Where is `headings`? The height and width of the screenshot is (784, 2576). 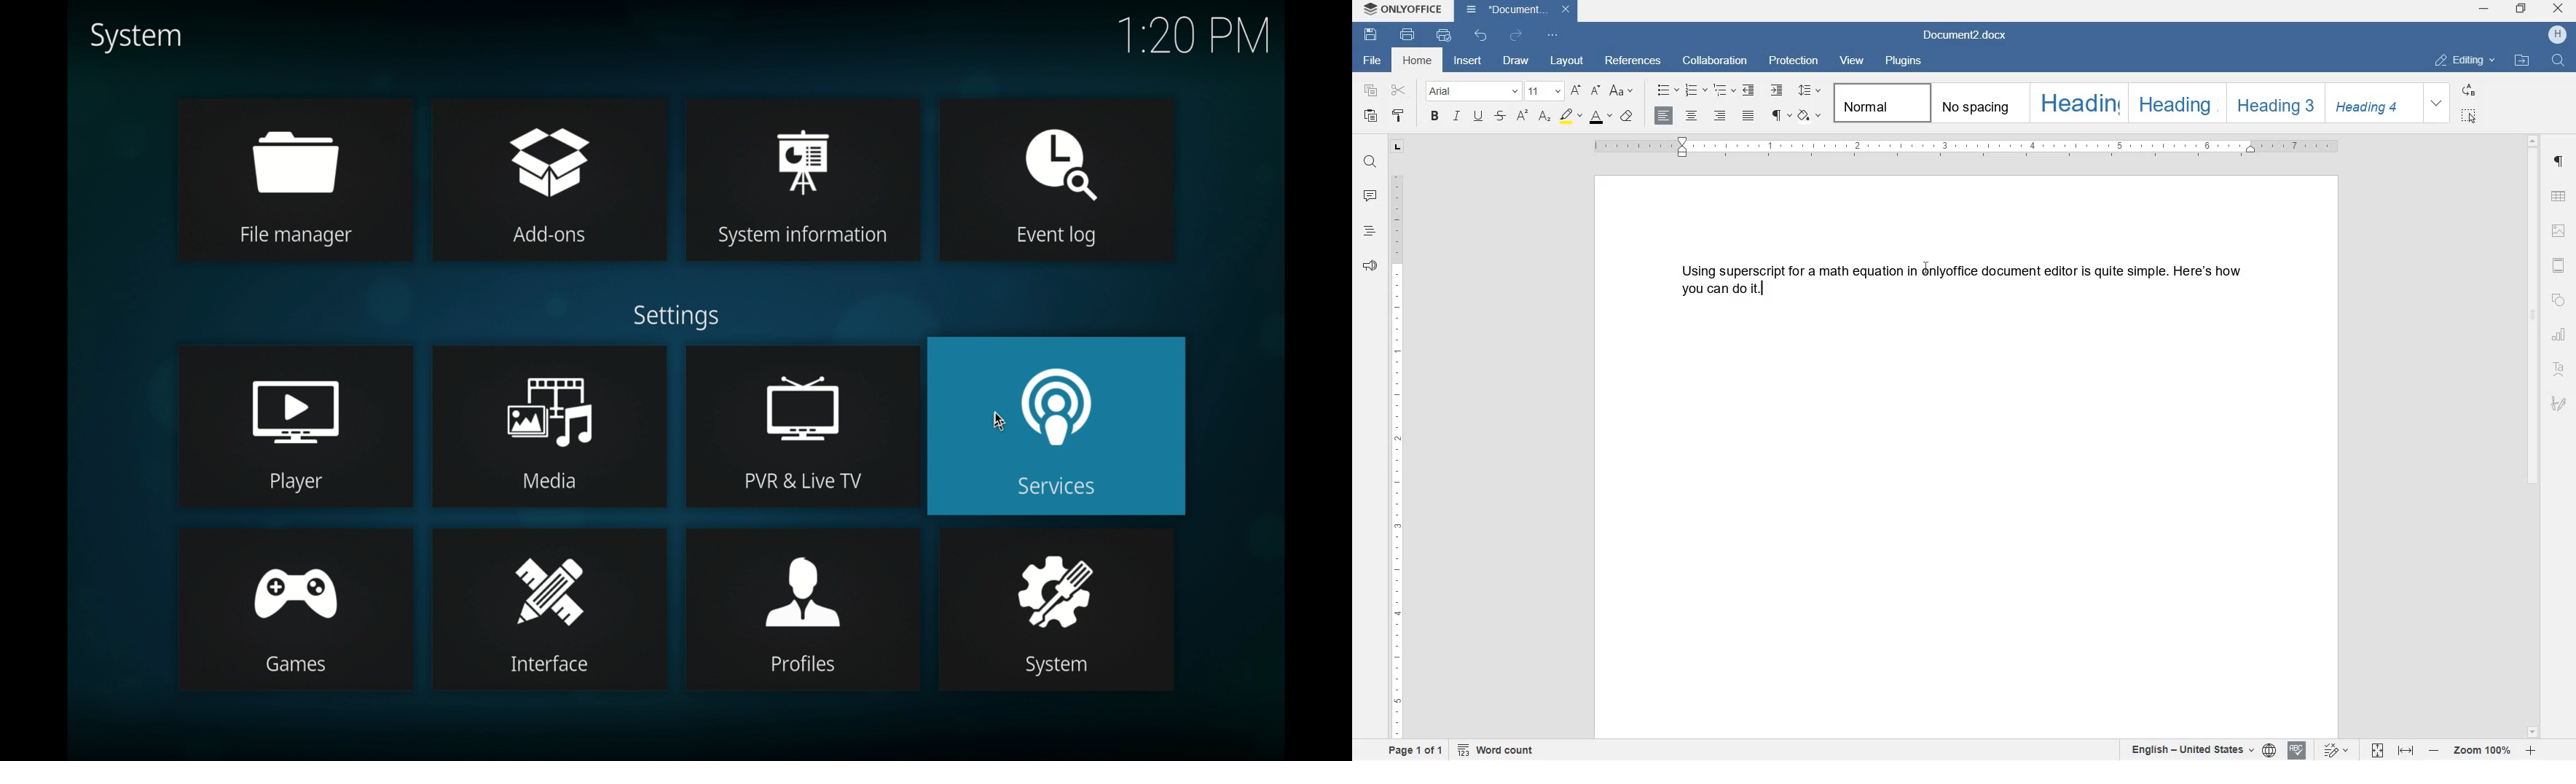 headings is located at coordinates (1370, 231).